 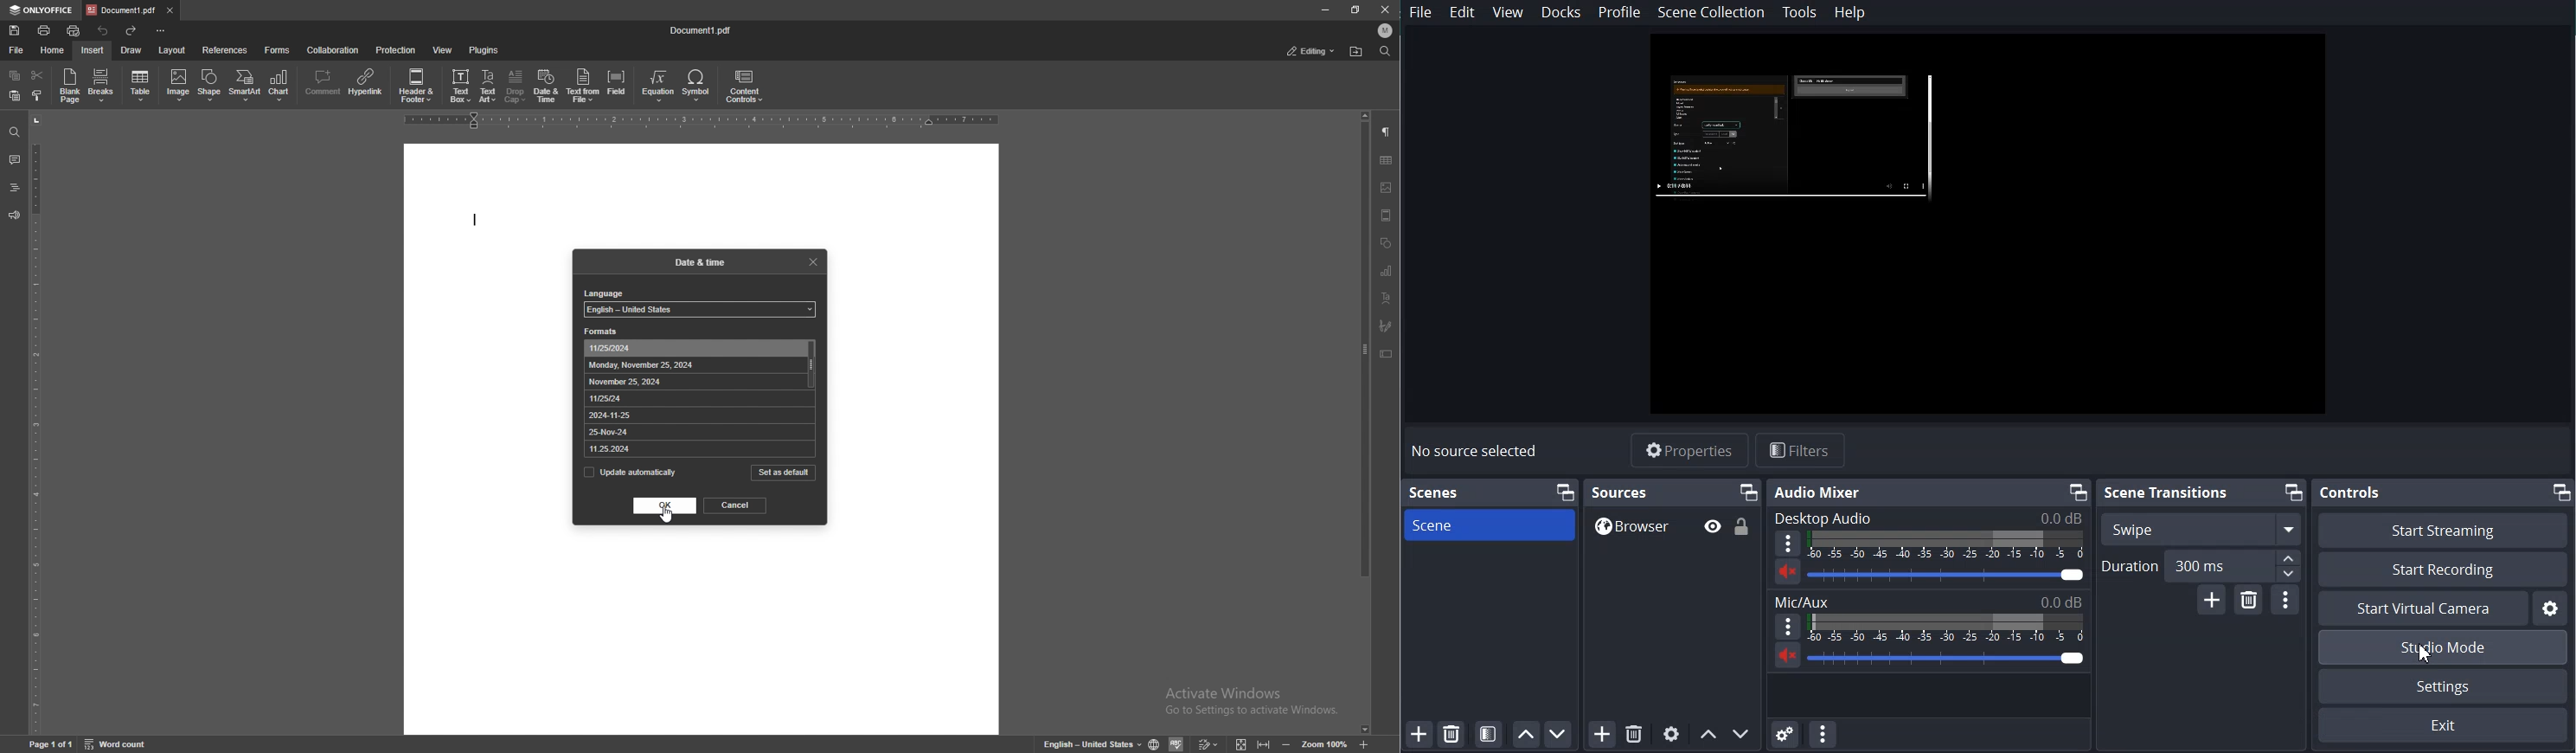 I want to click on View, so click(x=1509, y=12).